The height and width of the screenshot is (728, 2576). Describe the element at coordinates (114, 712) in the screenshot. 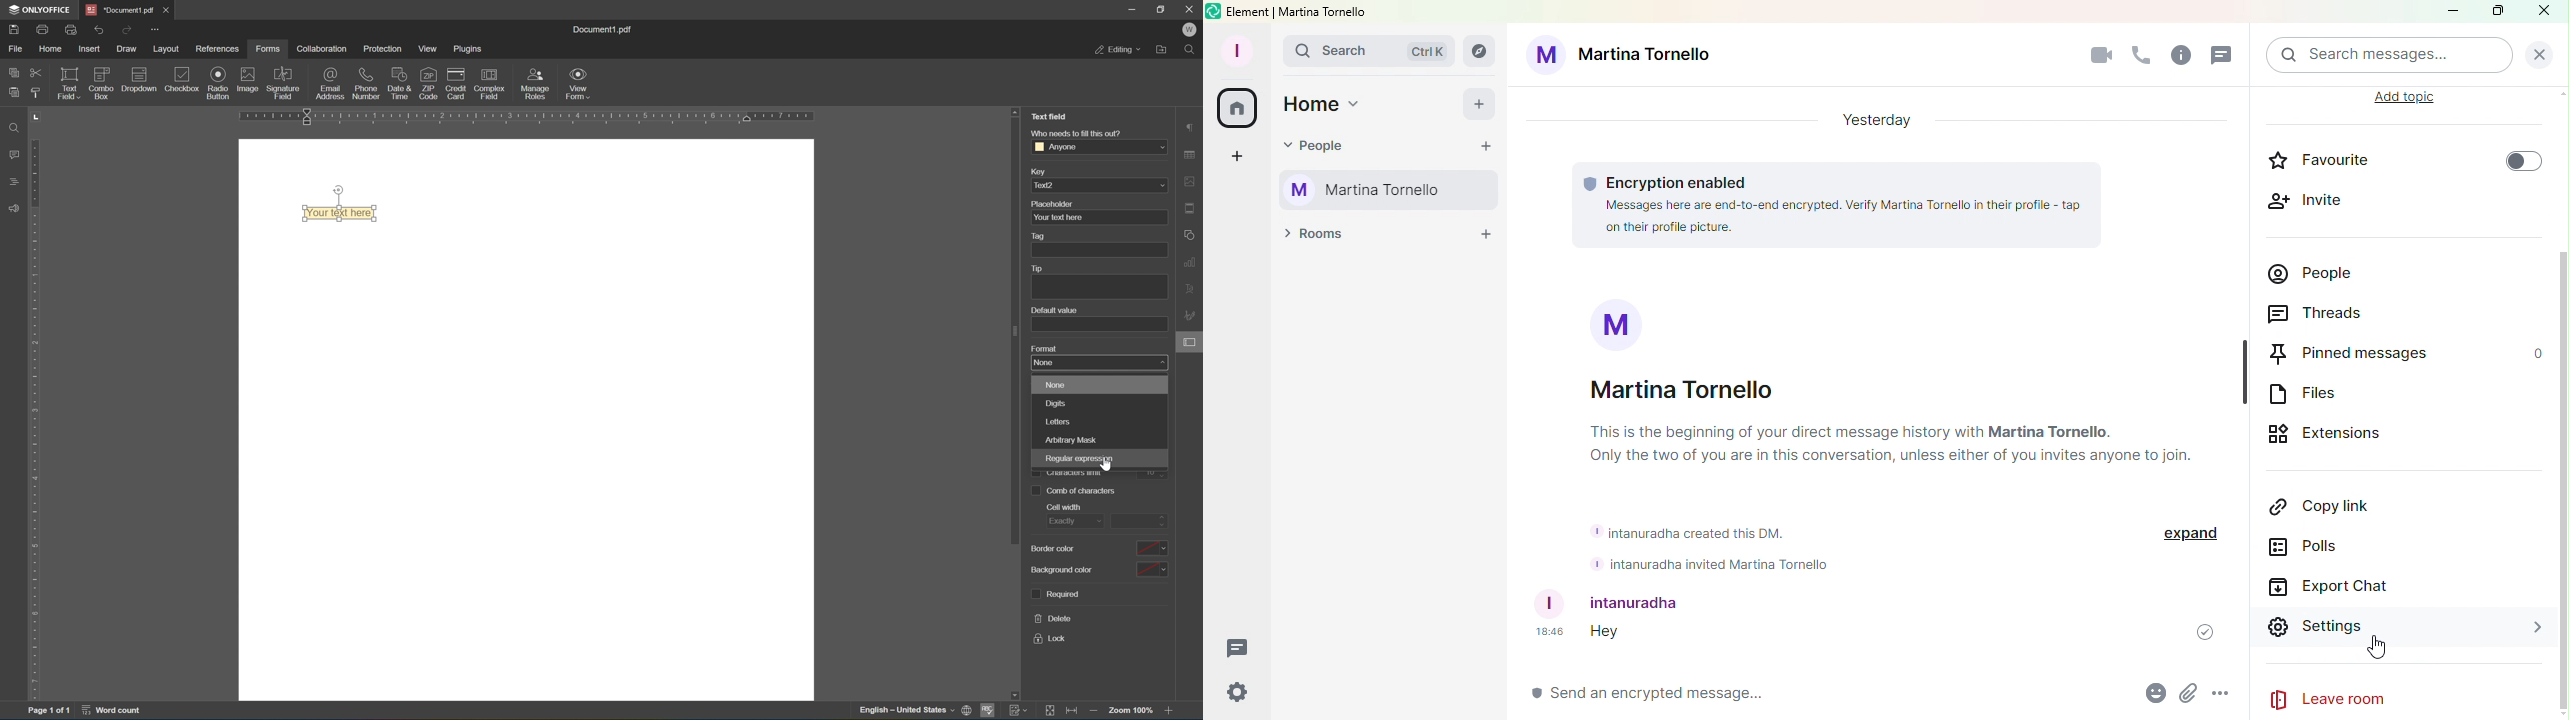

I see `word count` at that location.